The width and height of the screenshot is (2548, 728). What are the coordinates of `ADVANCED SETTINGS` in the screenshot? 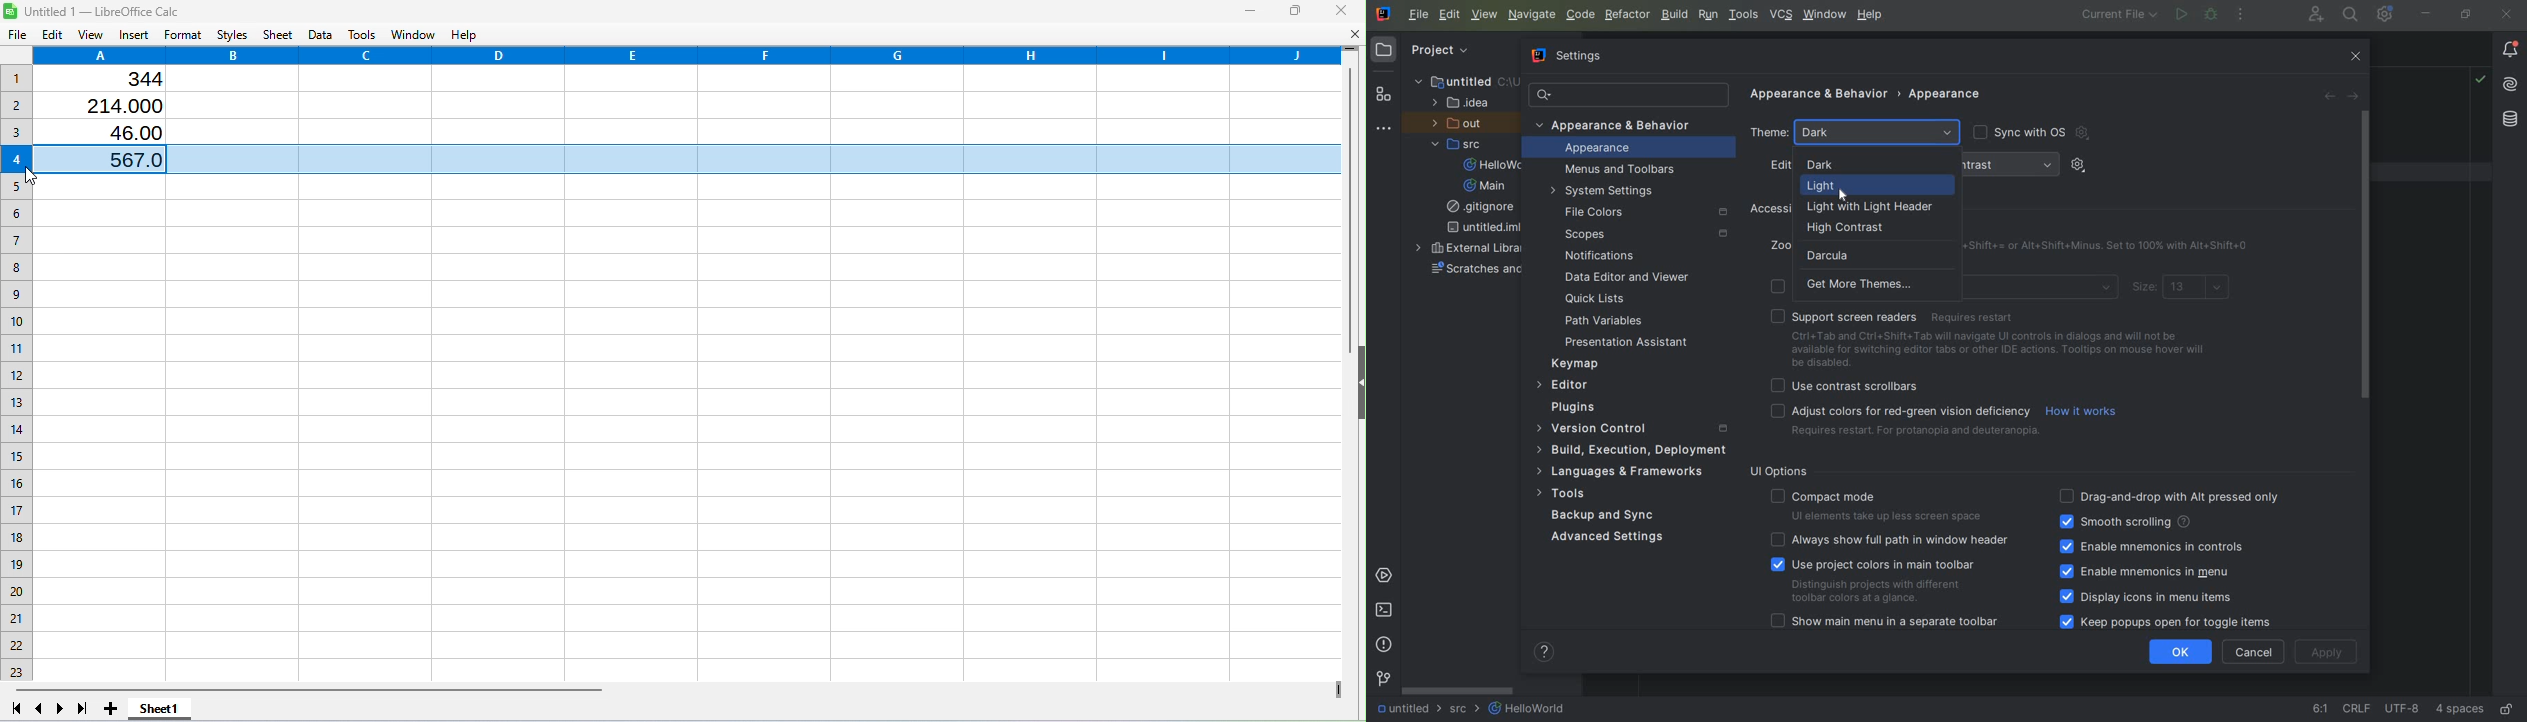 It's located at (1606, 539).